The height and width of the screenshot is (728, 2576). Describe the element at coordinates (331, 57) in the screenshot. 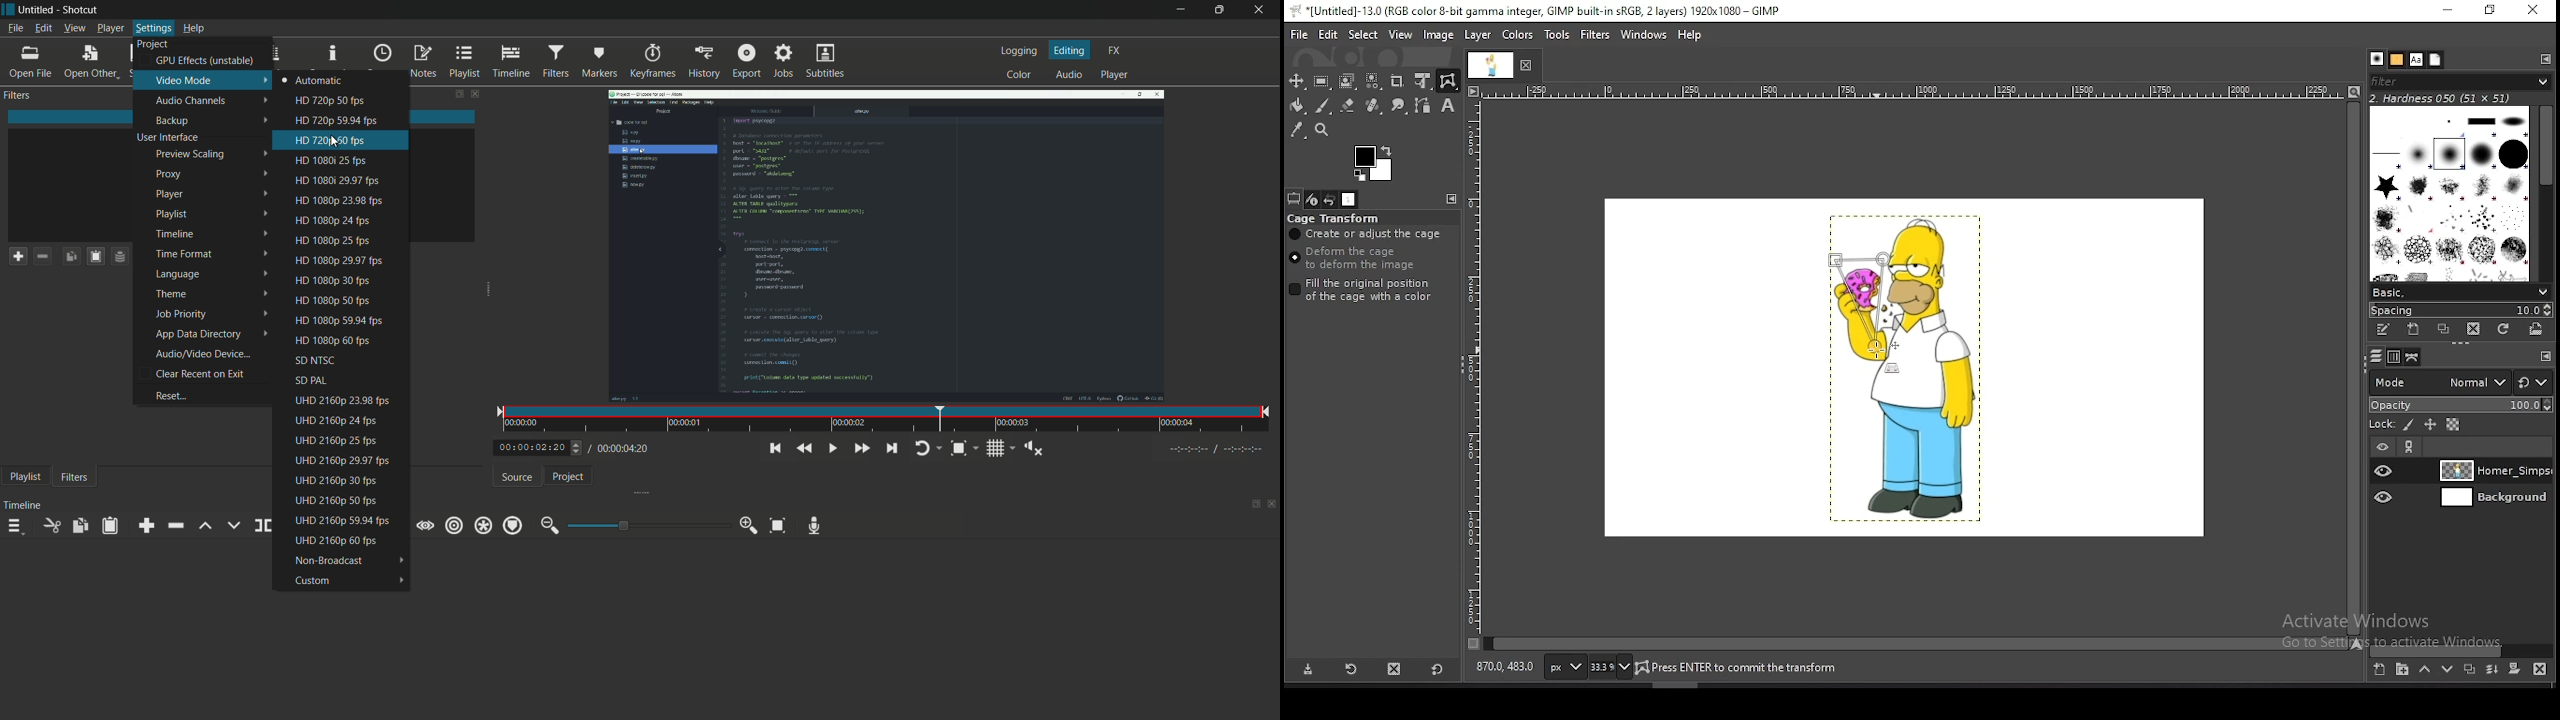

I see `properties` at that location.